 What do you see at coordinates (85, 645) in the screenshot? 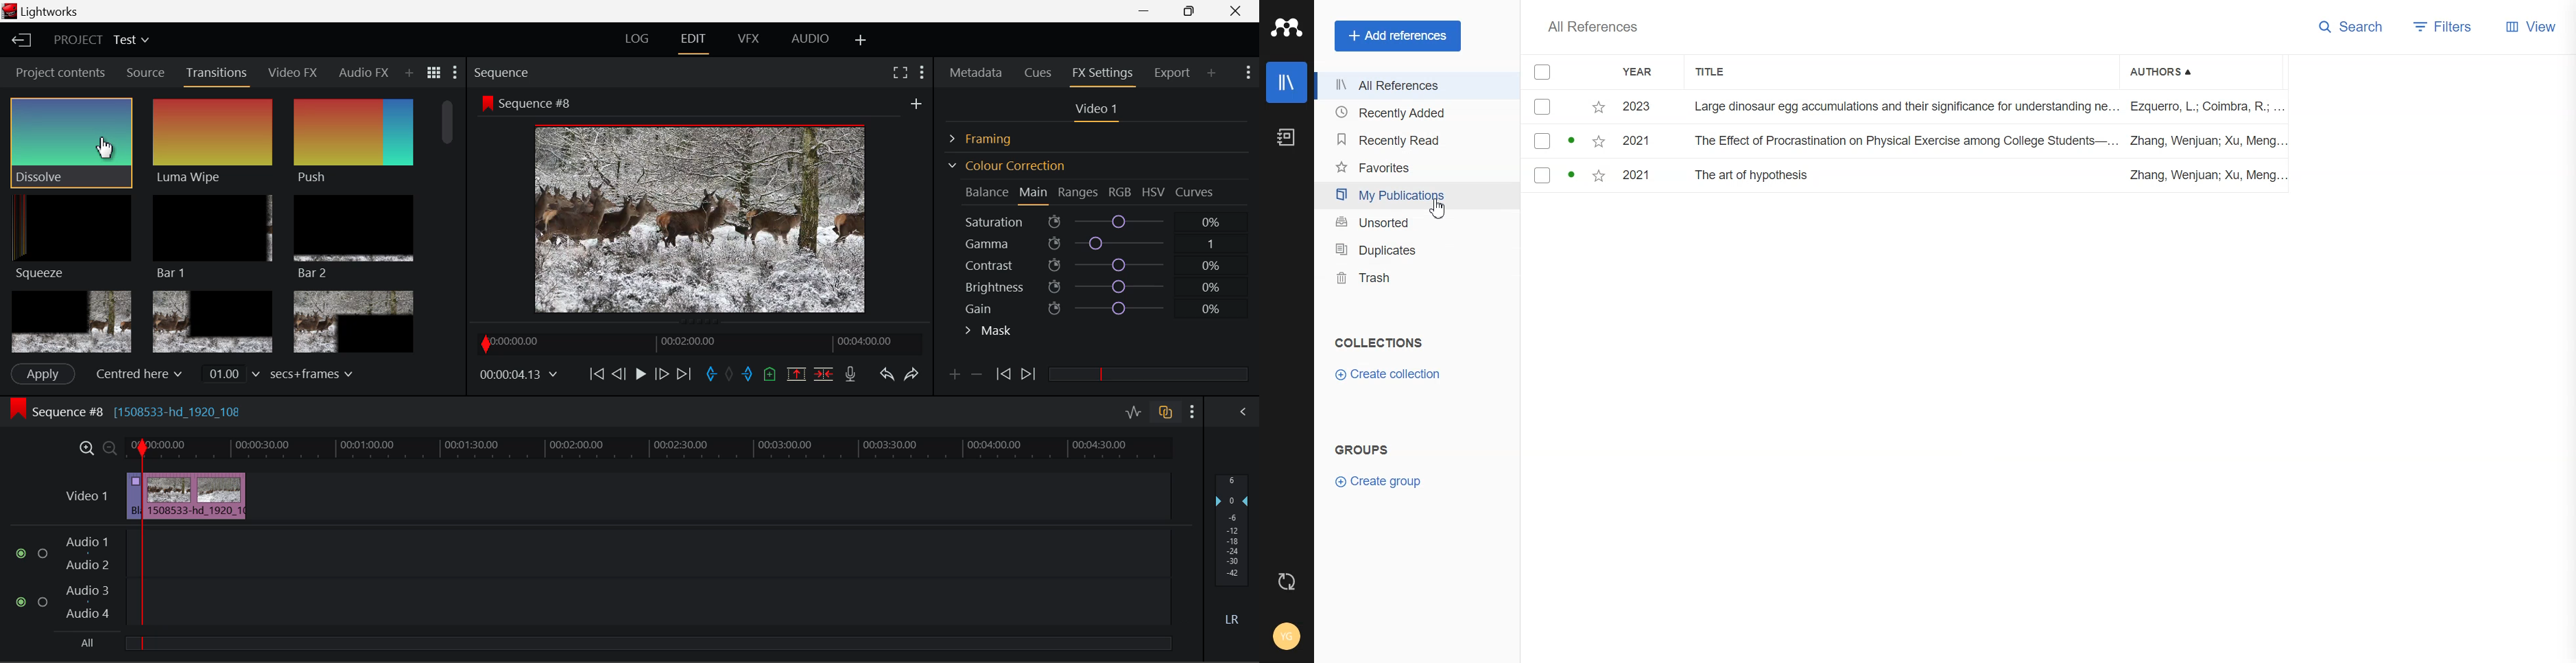
I see `All` at bounding box center [85, 645].